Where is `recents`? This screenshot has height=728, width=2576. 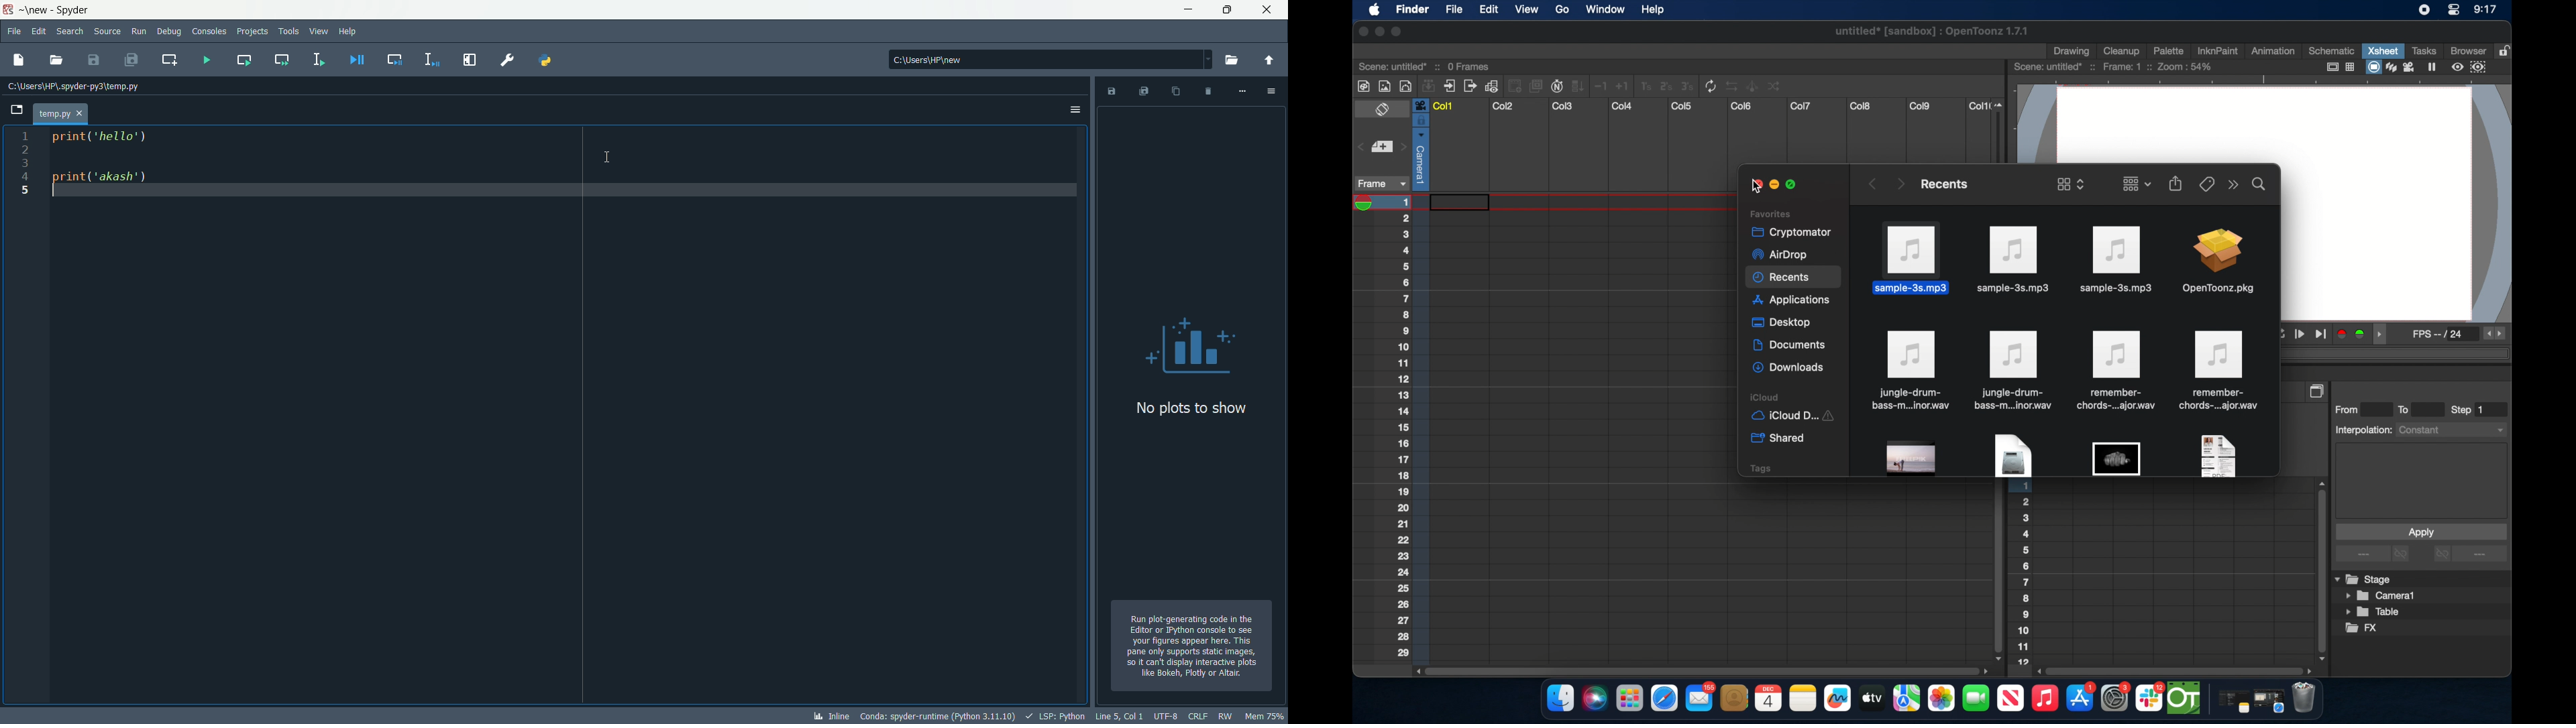 recents is located at coordinates (1943, 184).